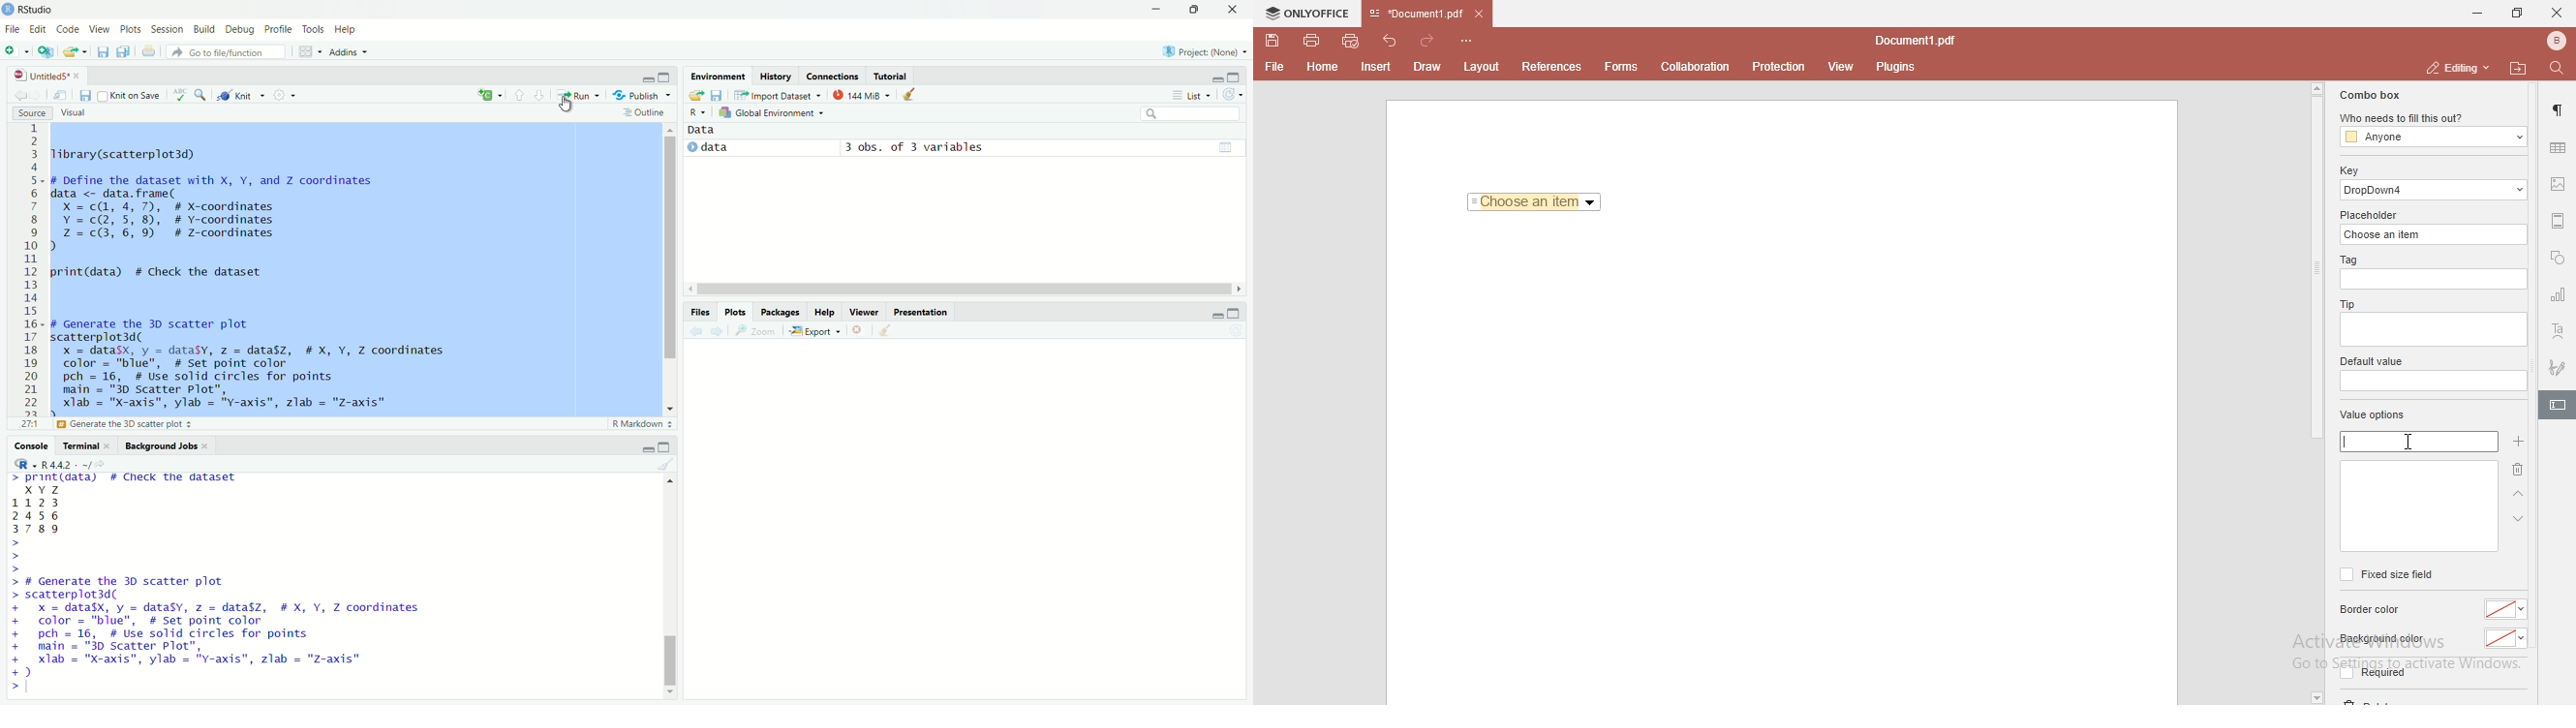  I want to click on go back to previous source location, so click(13, 95).